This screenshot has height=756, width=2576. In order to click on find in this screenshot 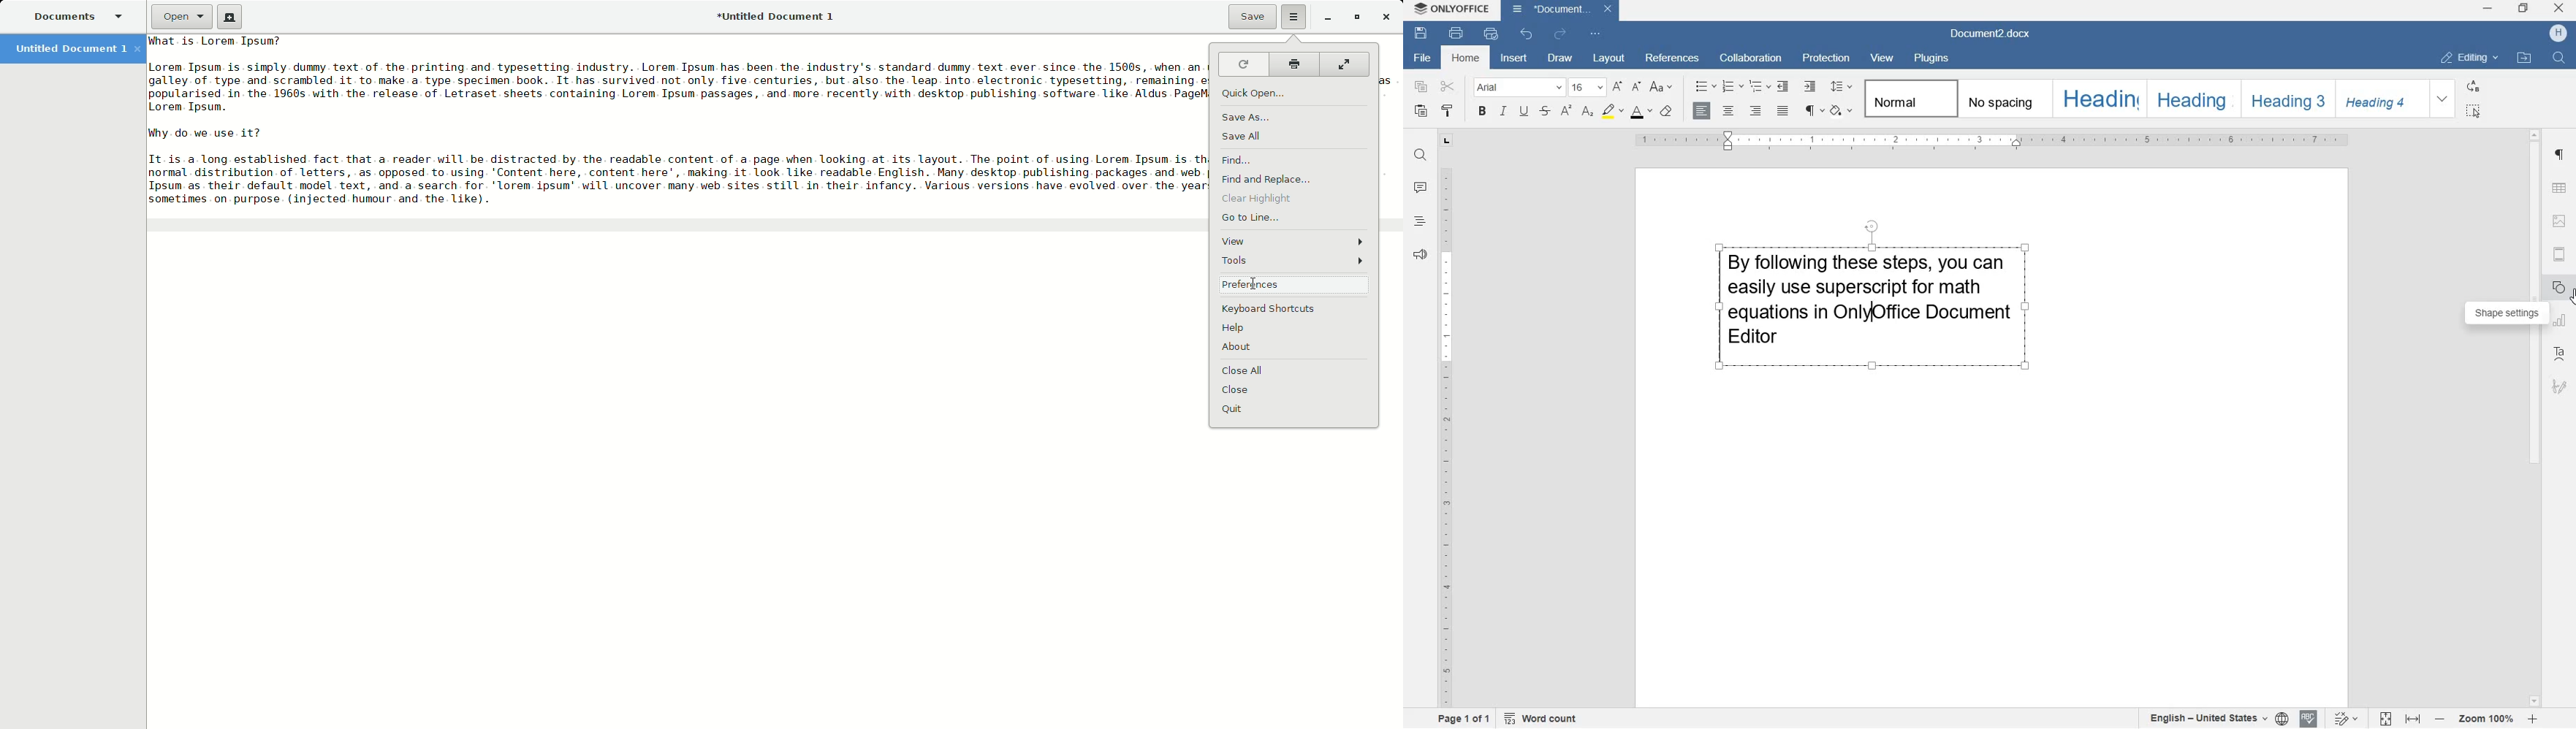, I will do `click(1423, 156)`.